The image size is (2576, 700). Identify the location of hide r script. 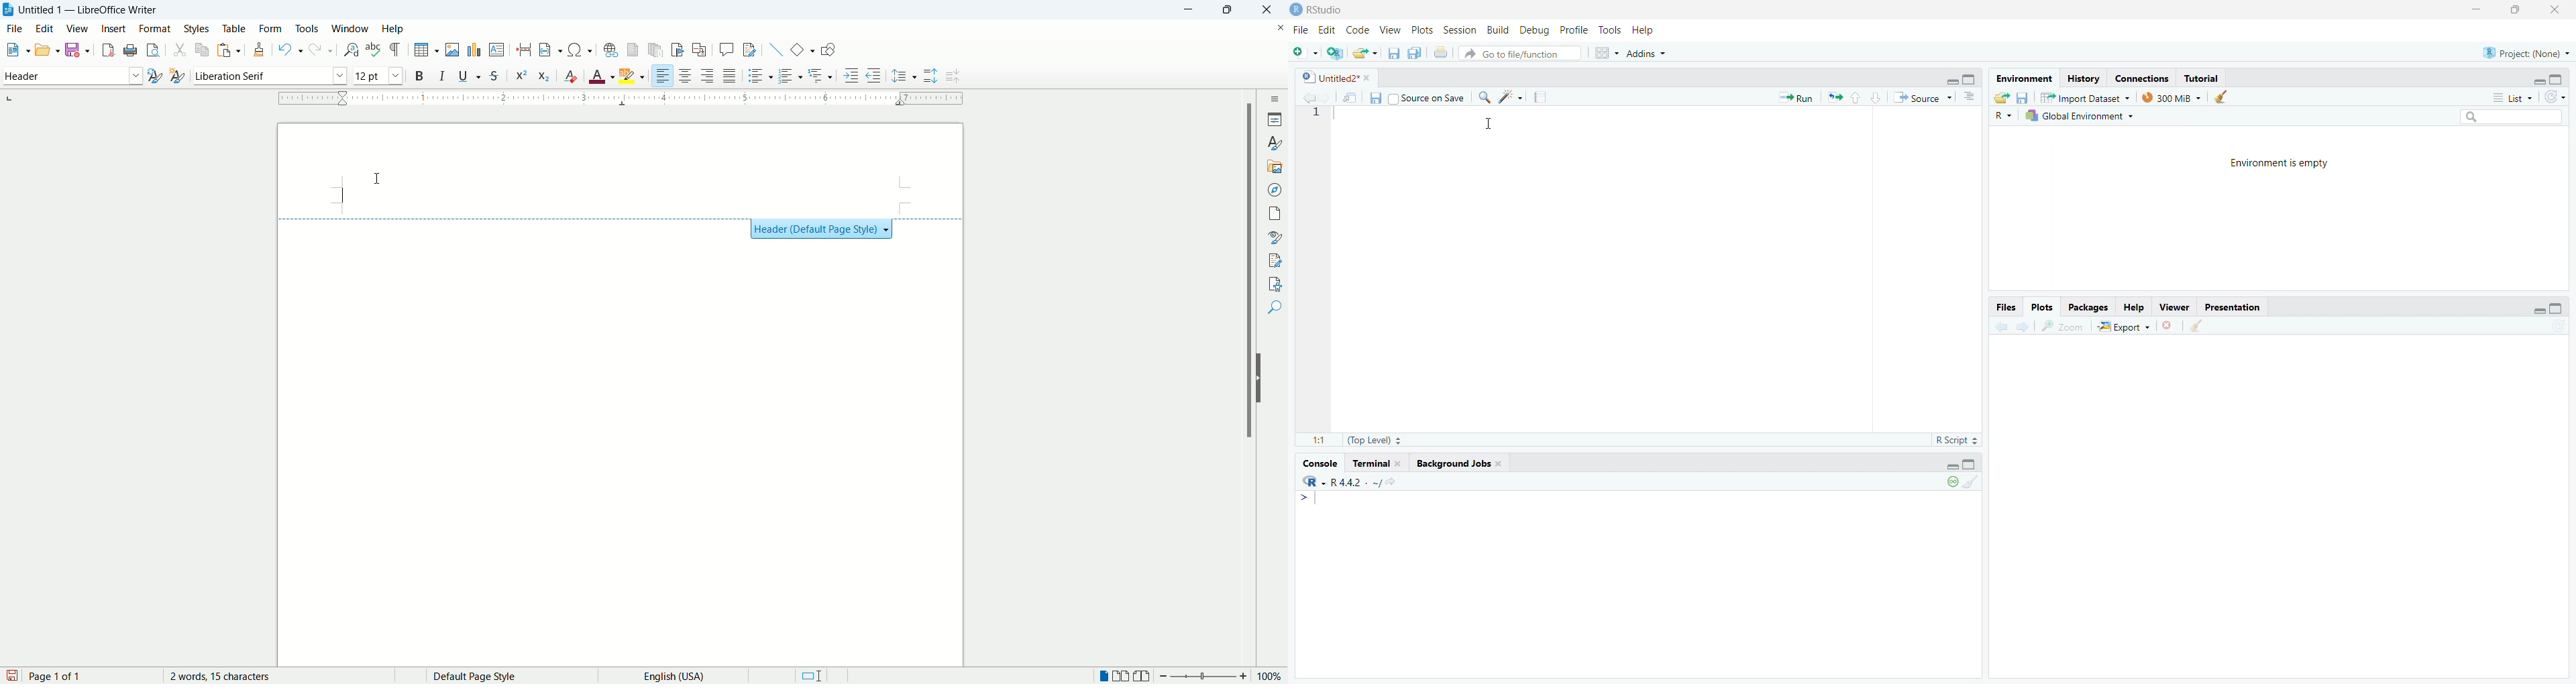
(2535, 79).